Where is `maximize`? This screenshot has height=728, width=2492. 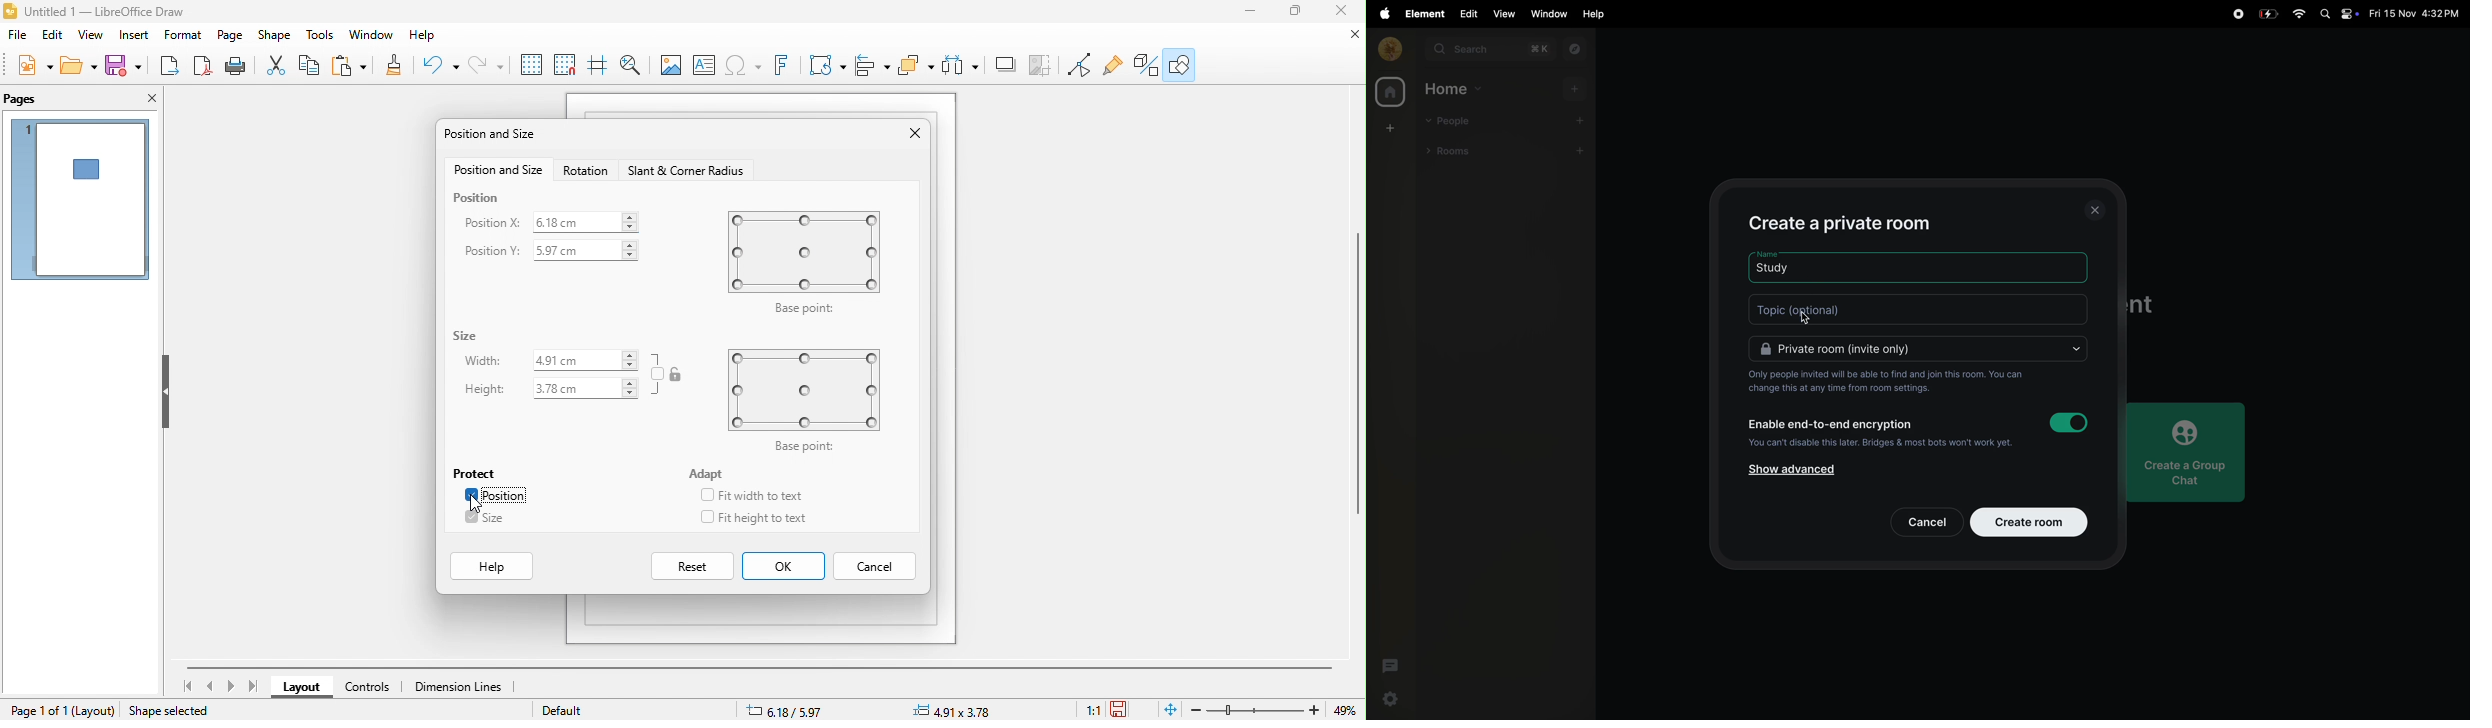 maximize is located at coordinates (1297, 11).